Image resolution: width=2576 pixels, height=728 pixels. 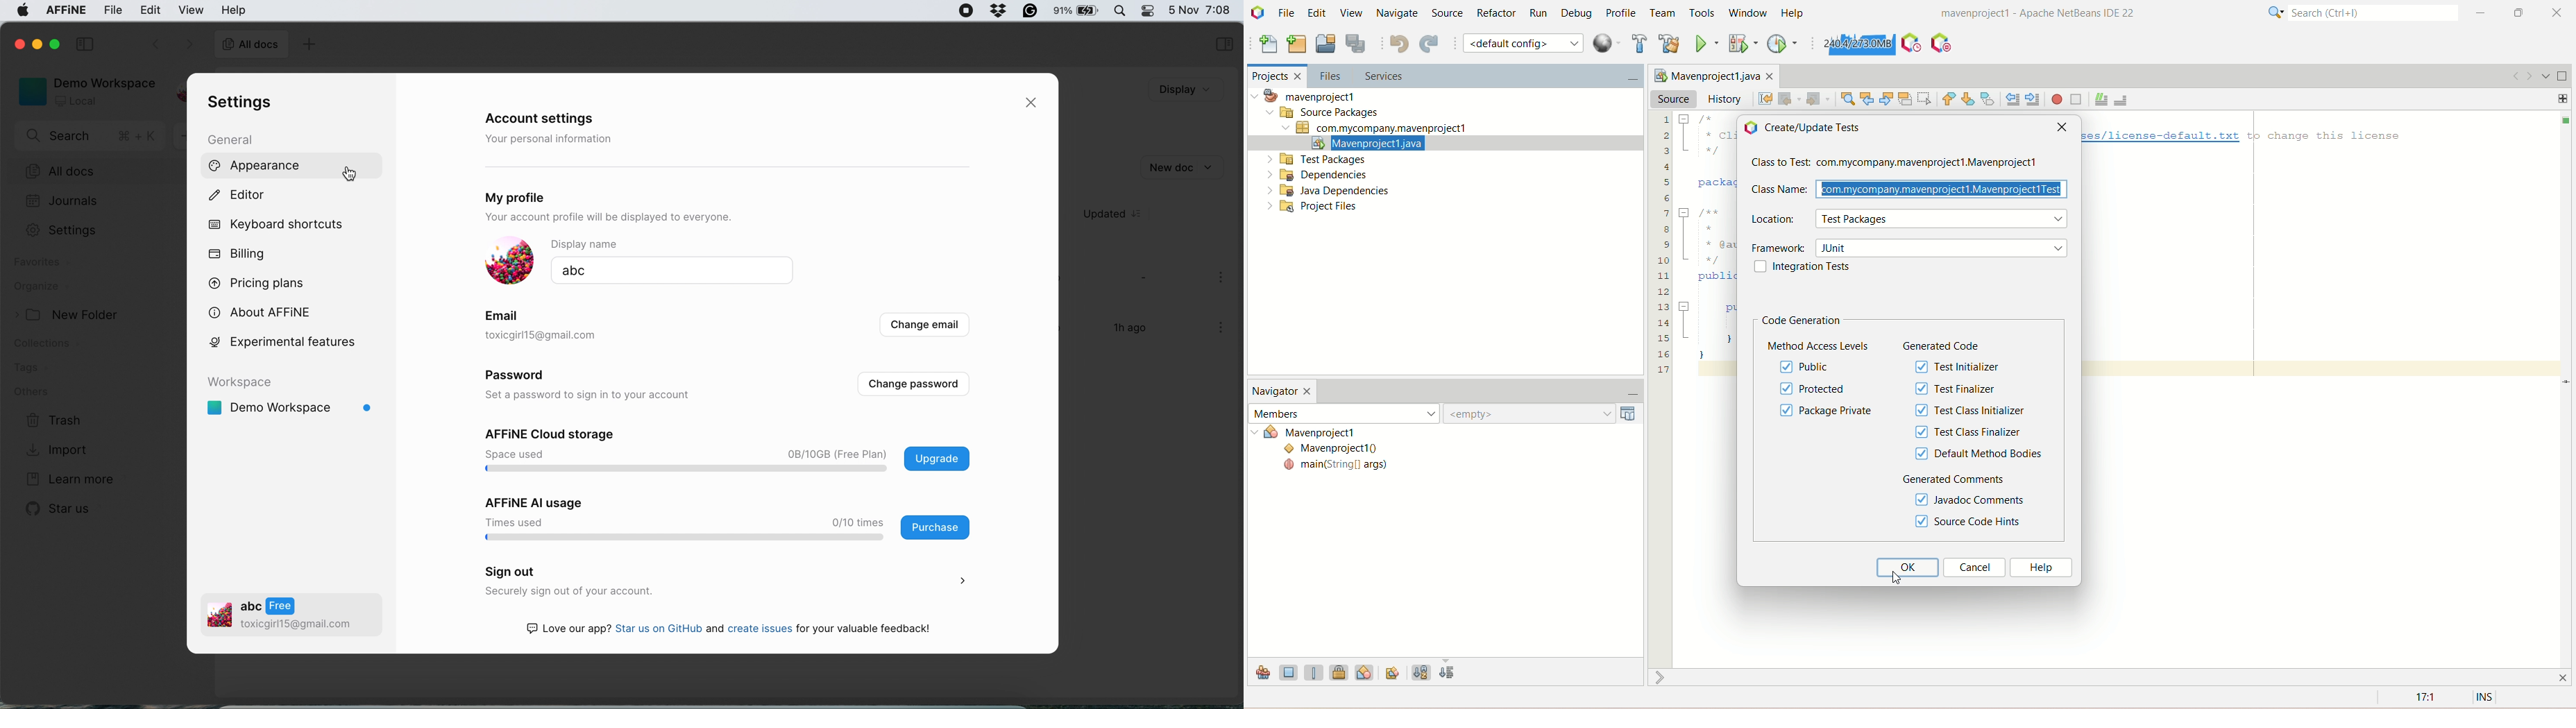 I want to click on pause, so click(x=1941, y=40).